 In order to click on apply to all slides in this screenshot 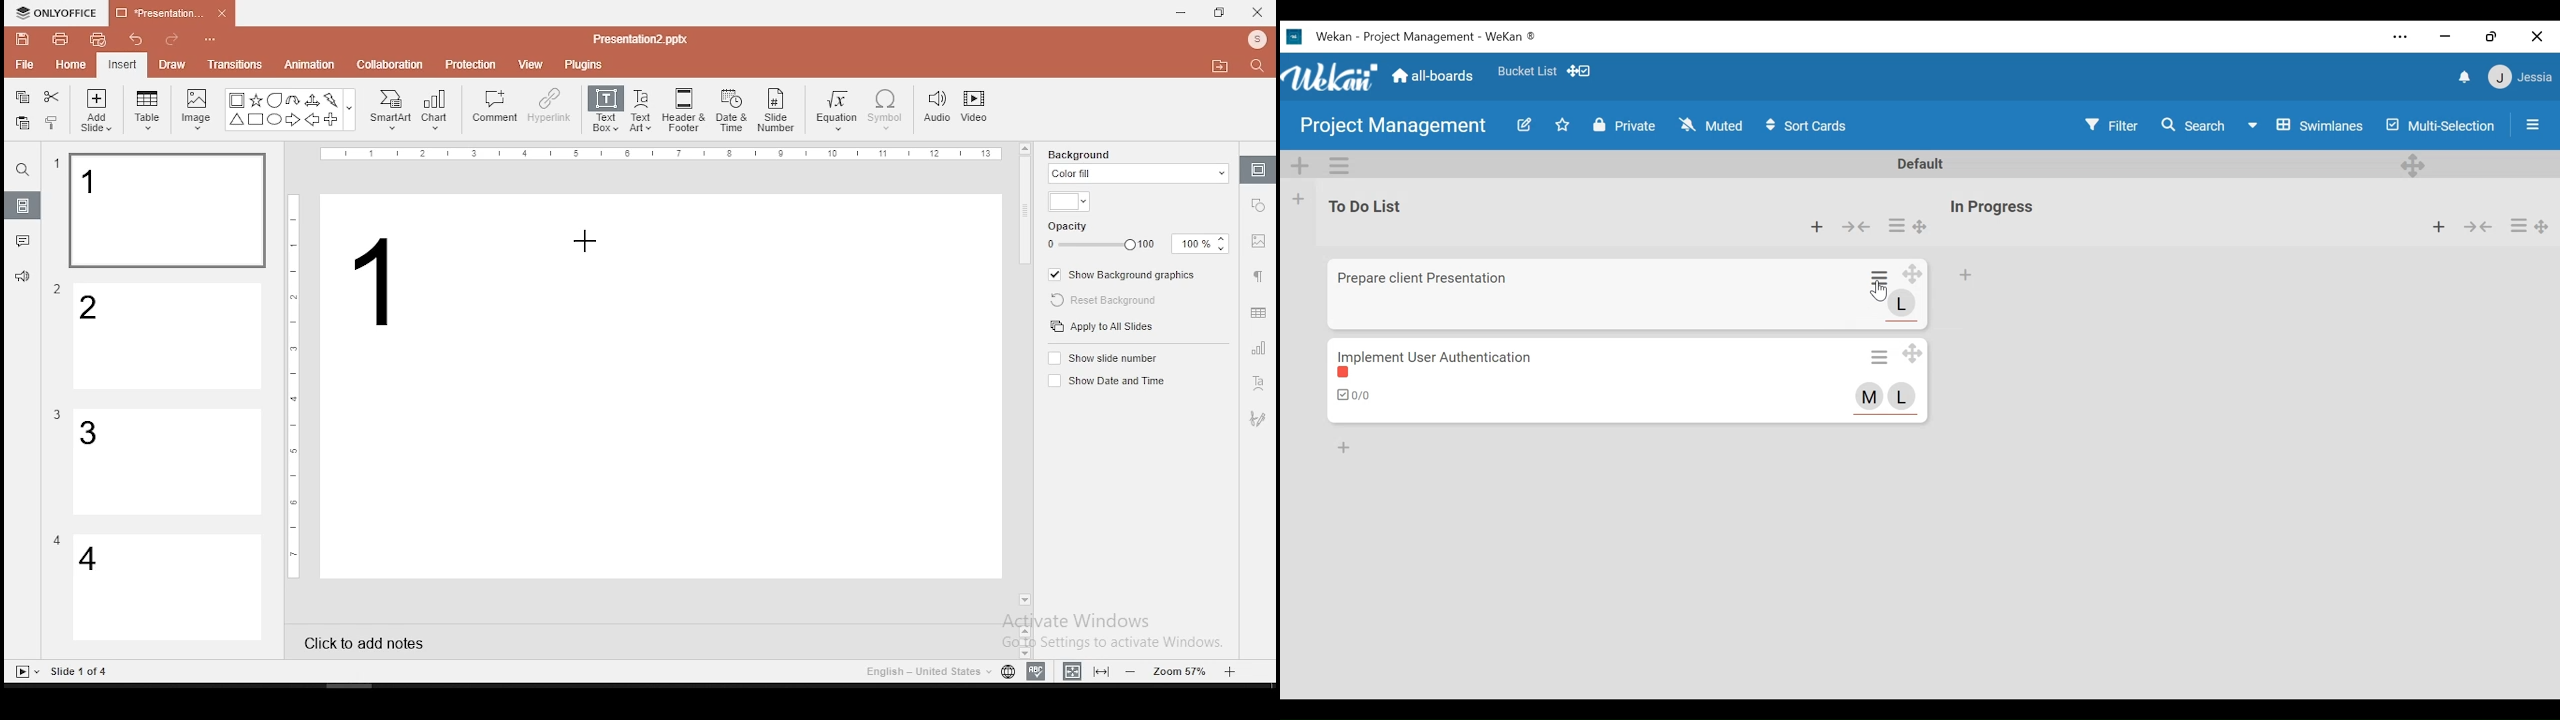, I will do `click(1101, 328)`.